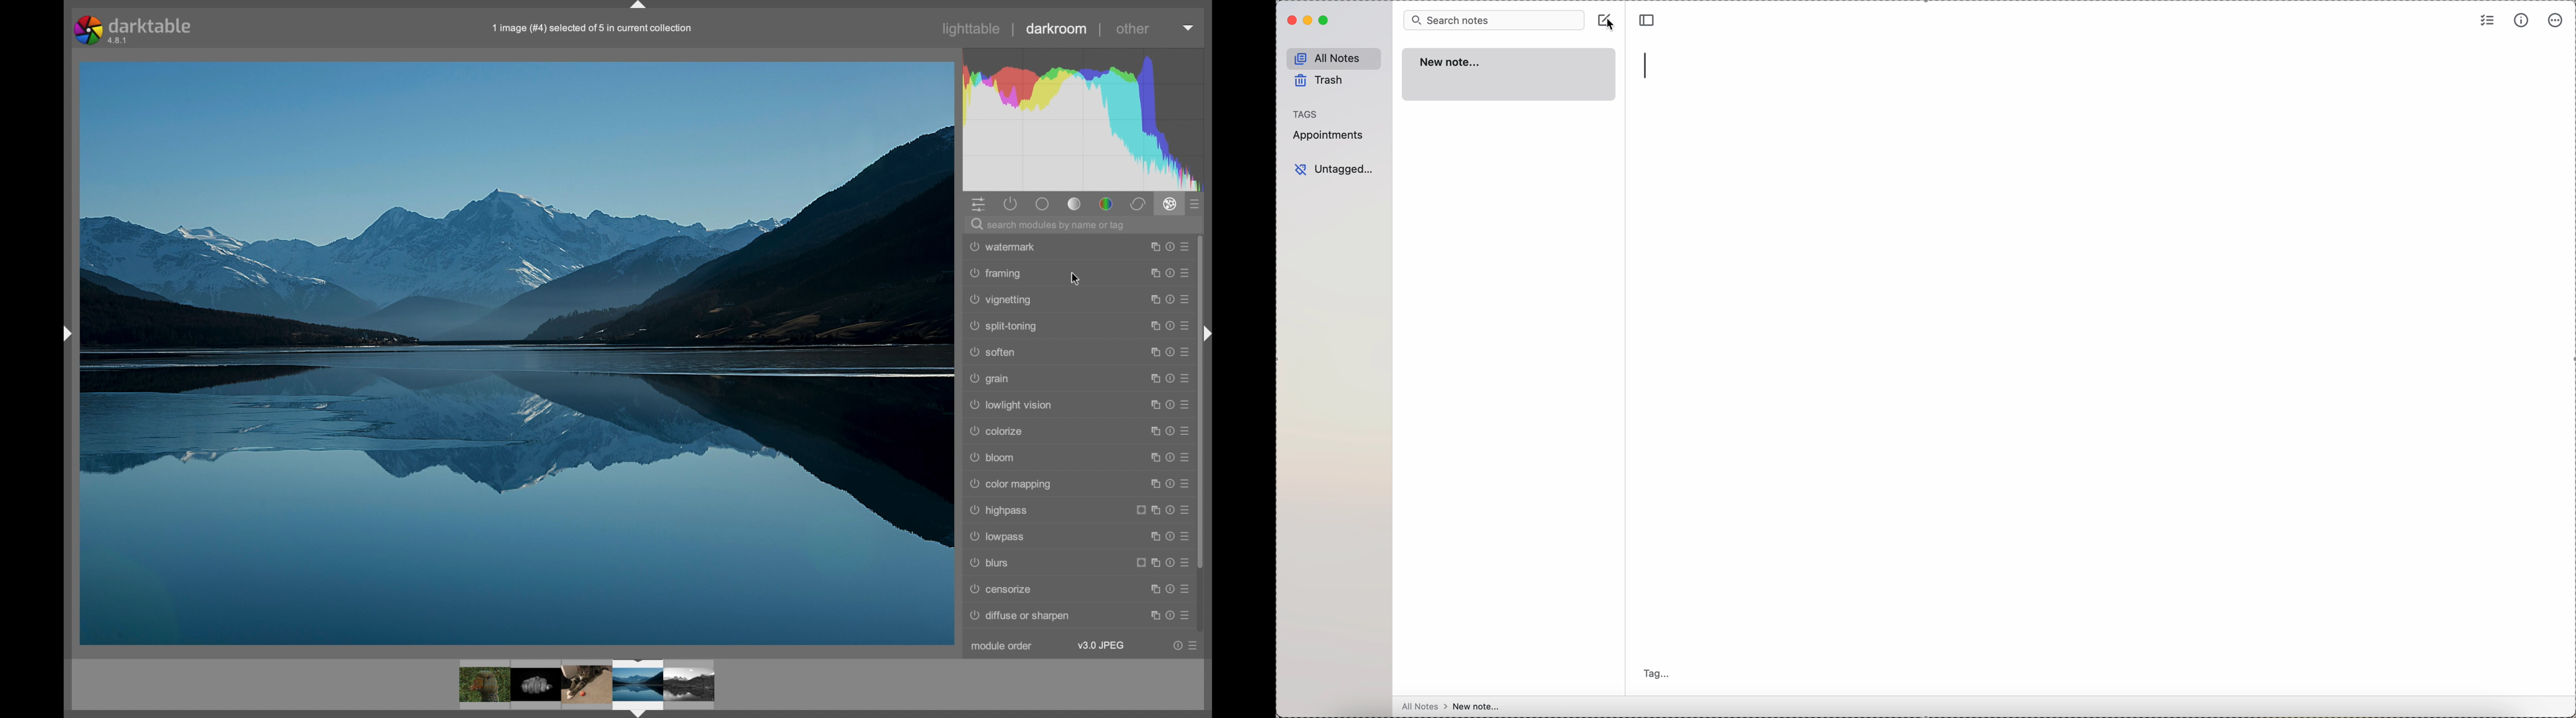  What do you see at coordinates (1163, 563) in the screenshot?
I see `more options` at bounding box center [1163, 563].